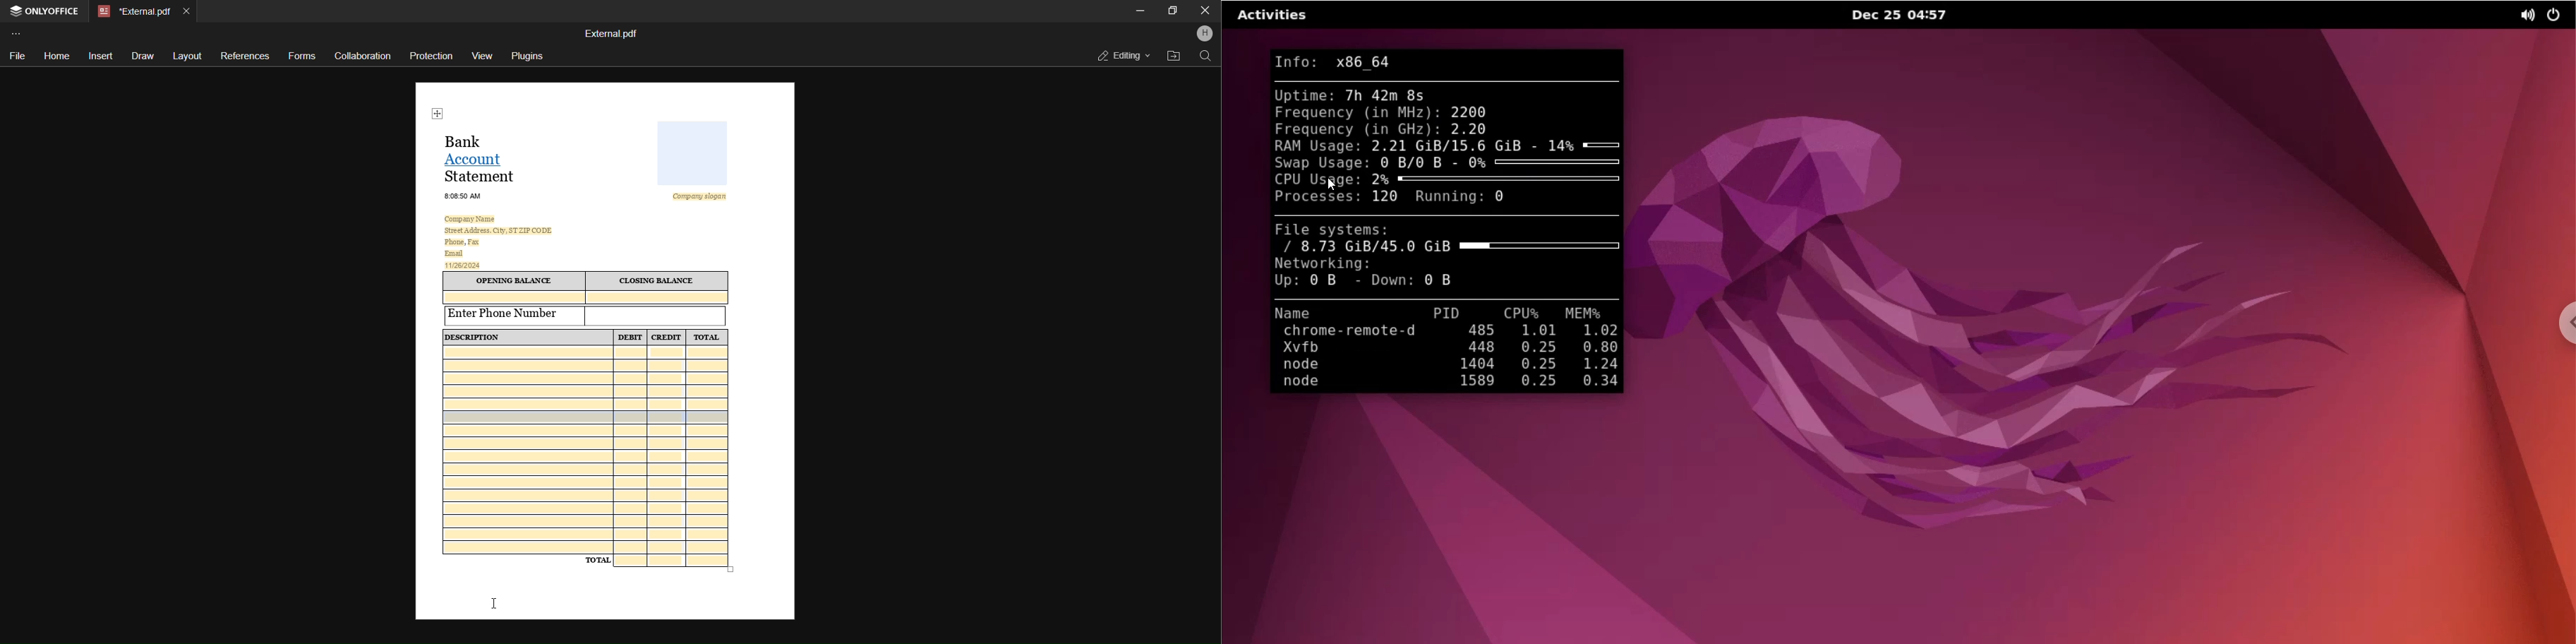 The width and height of the screenshot is (2576, 644). What do you see at coordinates (515, 314) in the screenshot?
I see `Enter Phone Number` at bounding box center [515, 314].